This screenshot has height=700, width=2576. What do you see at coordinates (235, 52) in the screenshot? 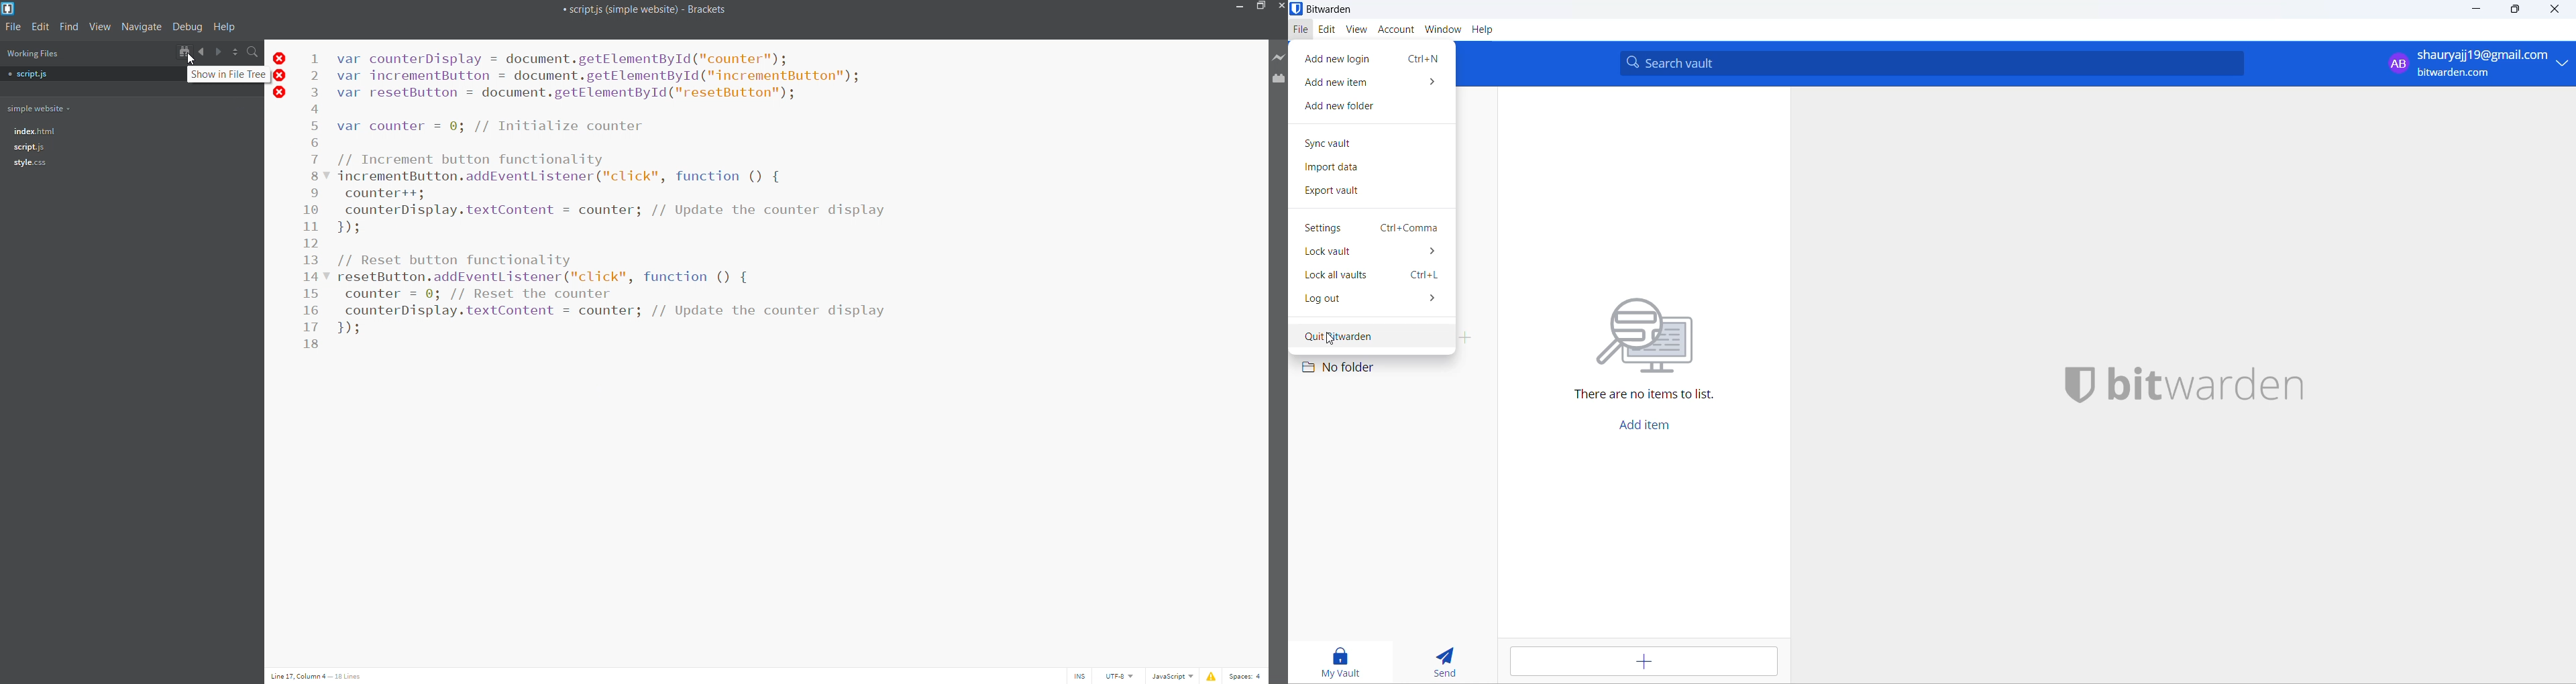
I see `split horizontally/vertically` at bounding box center [235, 52].